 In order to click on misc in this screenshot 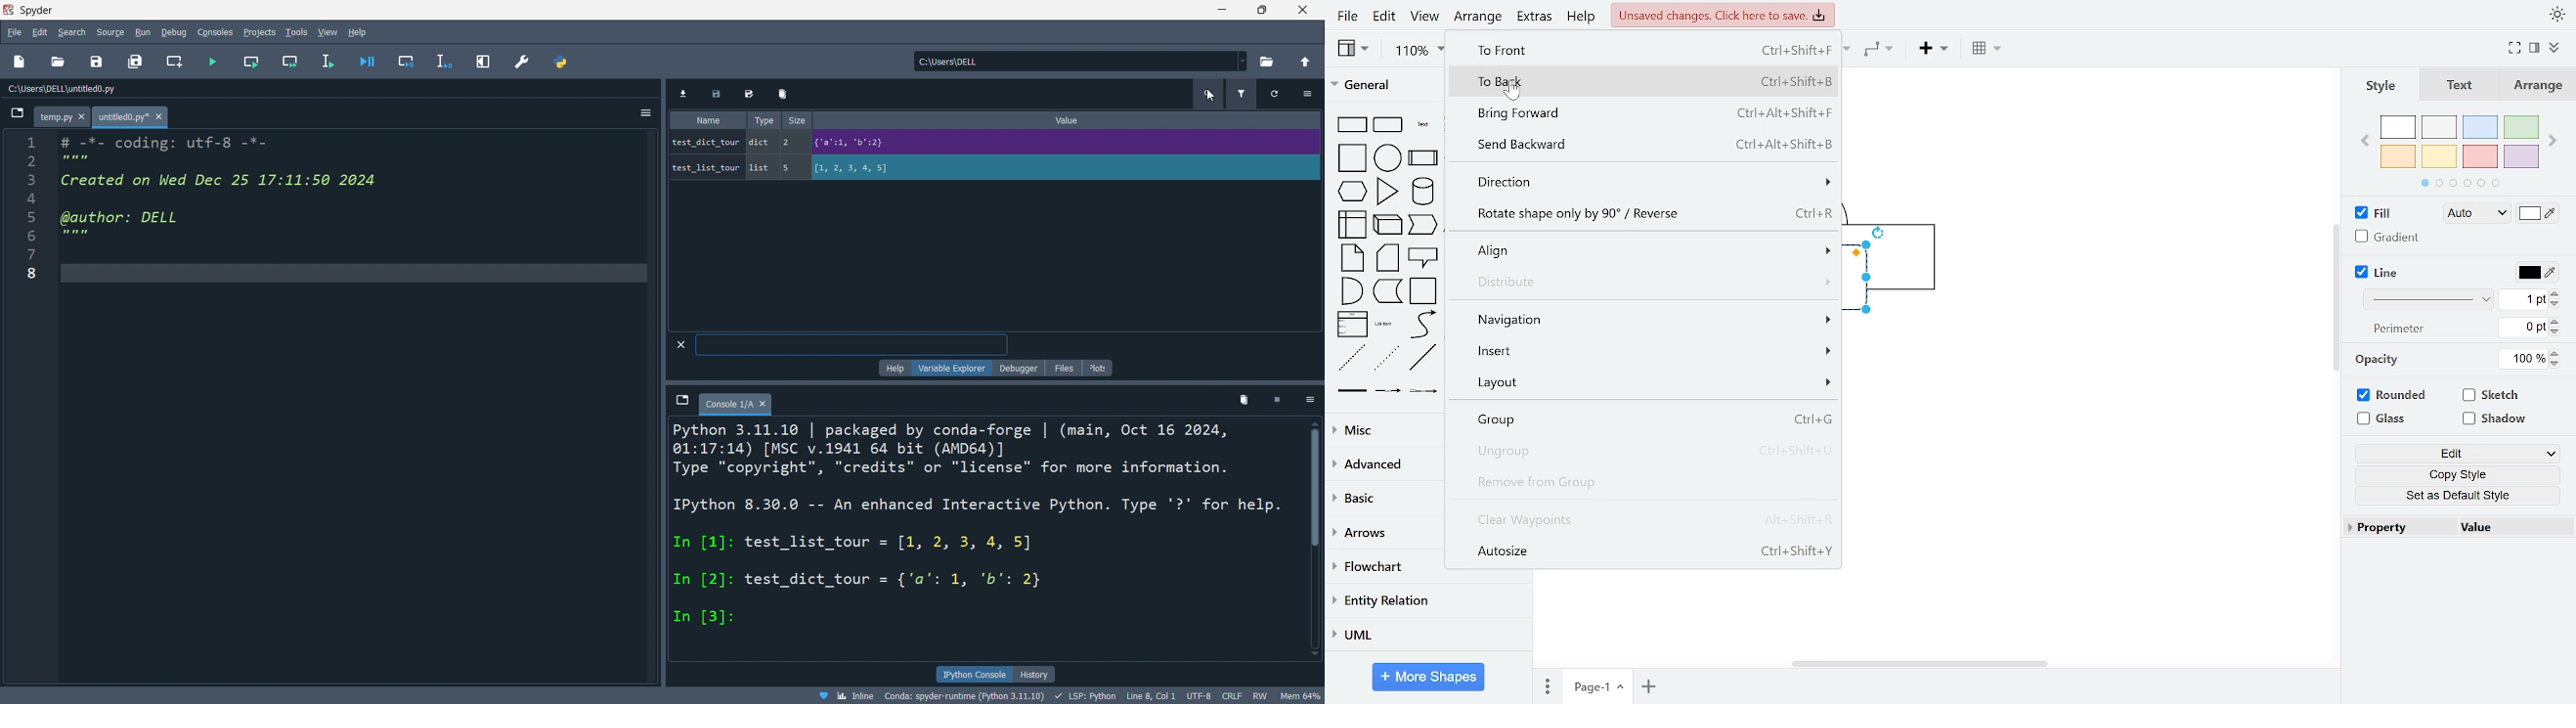, I will do `click(1384, 428)`.